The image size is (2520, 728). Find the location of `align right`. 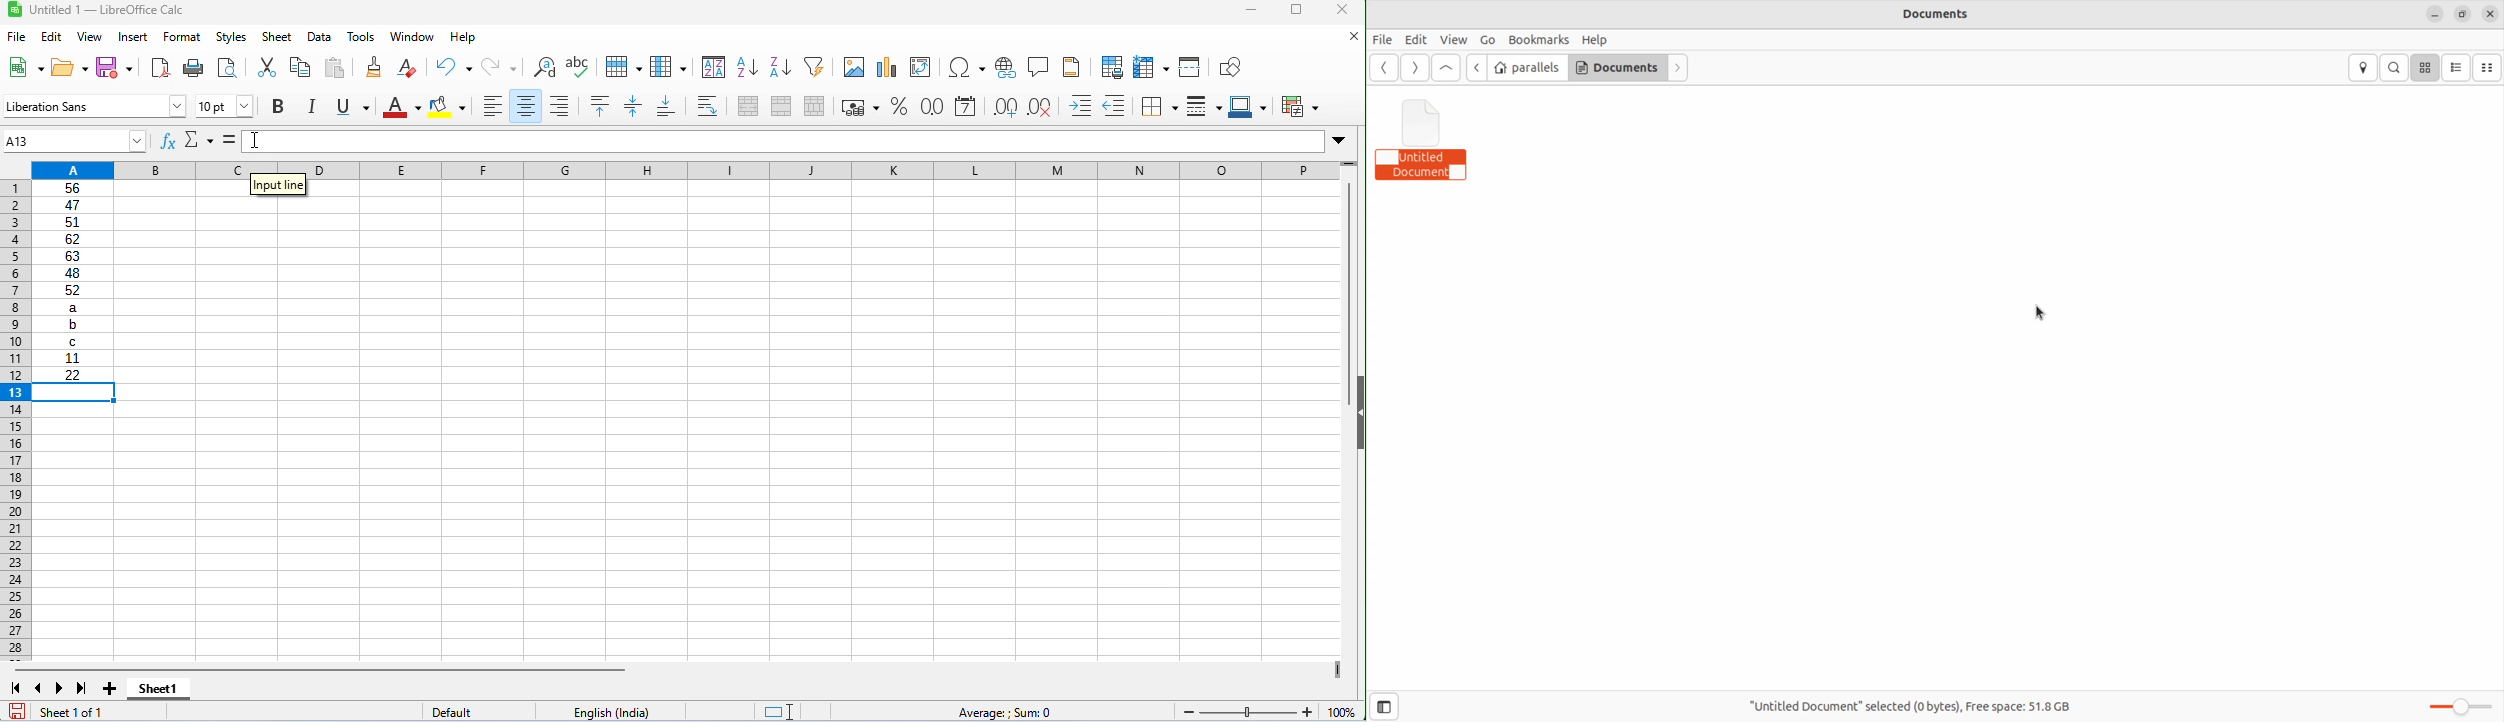

align right is located at coordinates (560, 105).